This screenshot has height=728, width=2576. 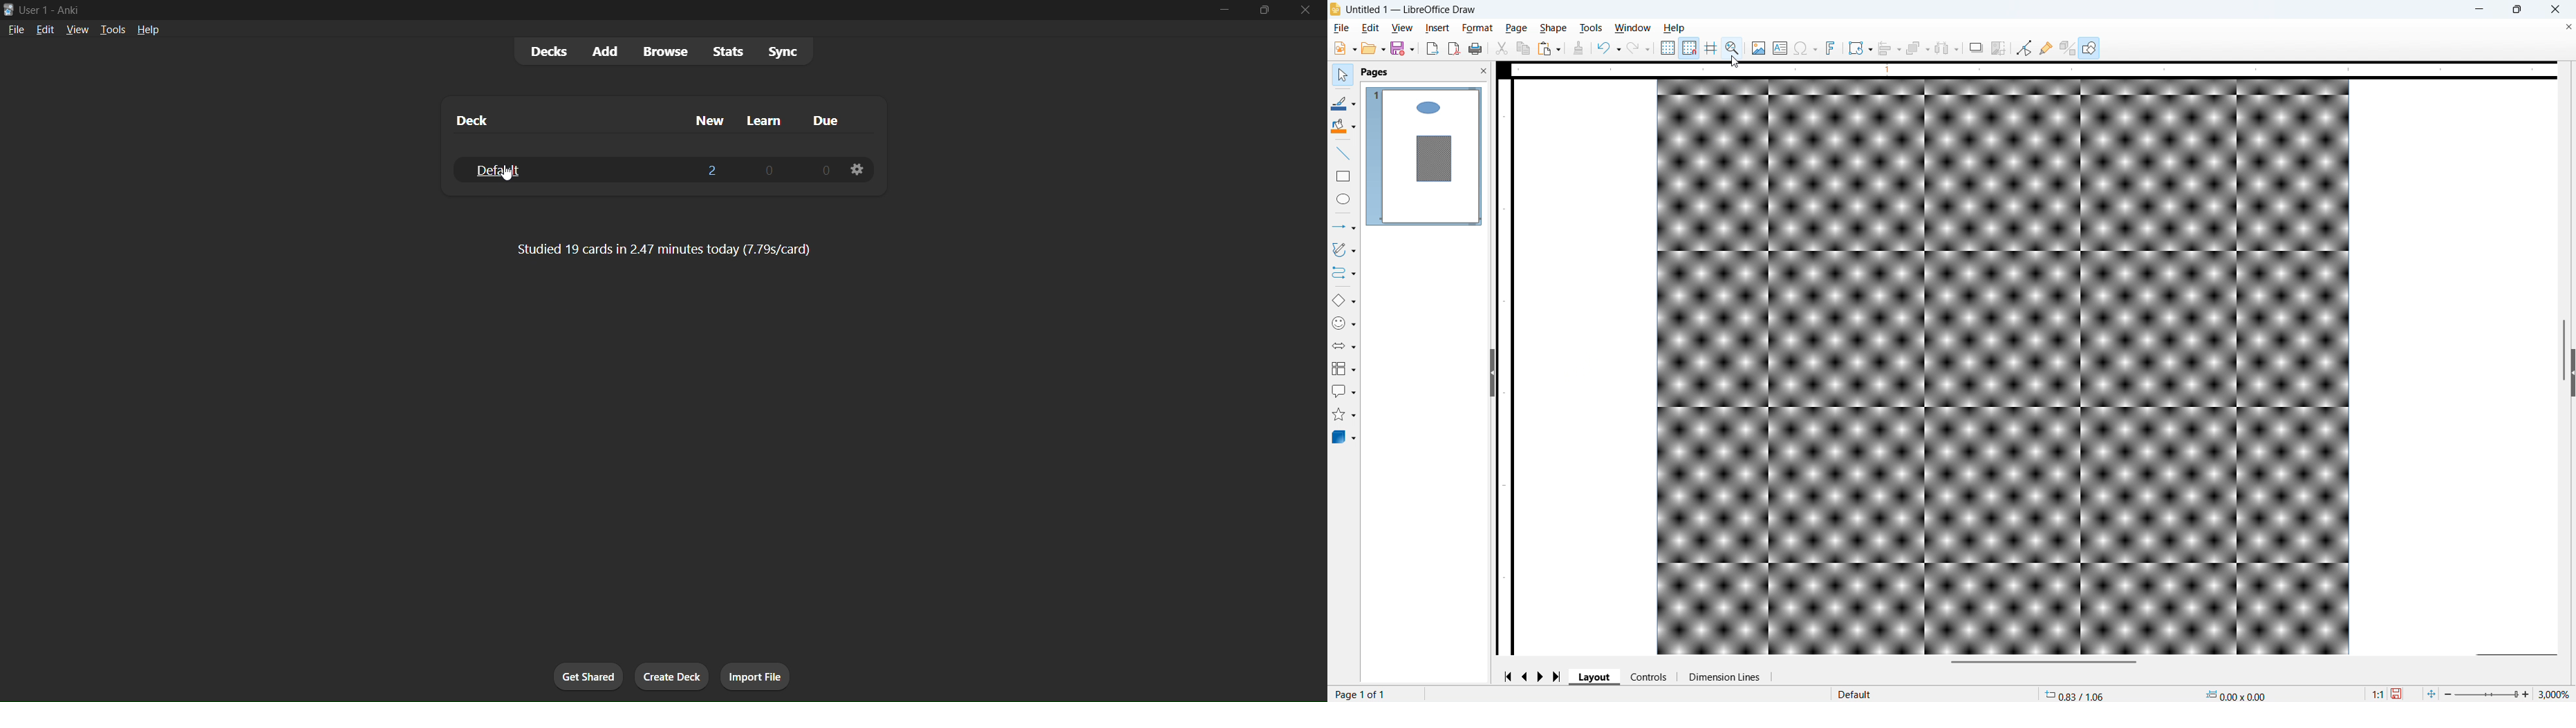 I want to click on 0, so click(x=767, y=169).